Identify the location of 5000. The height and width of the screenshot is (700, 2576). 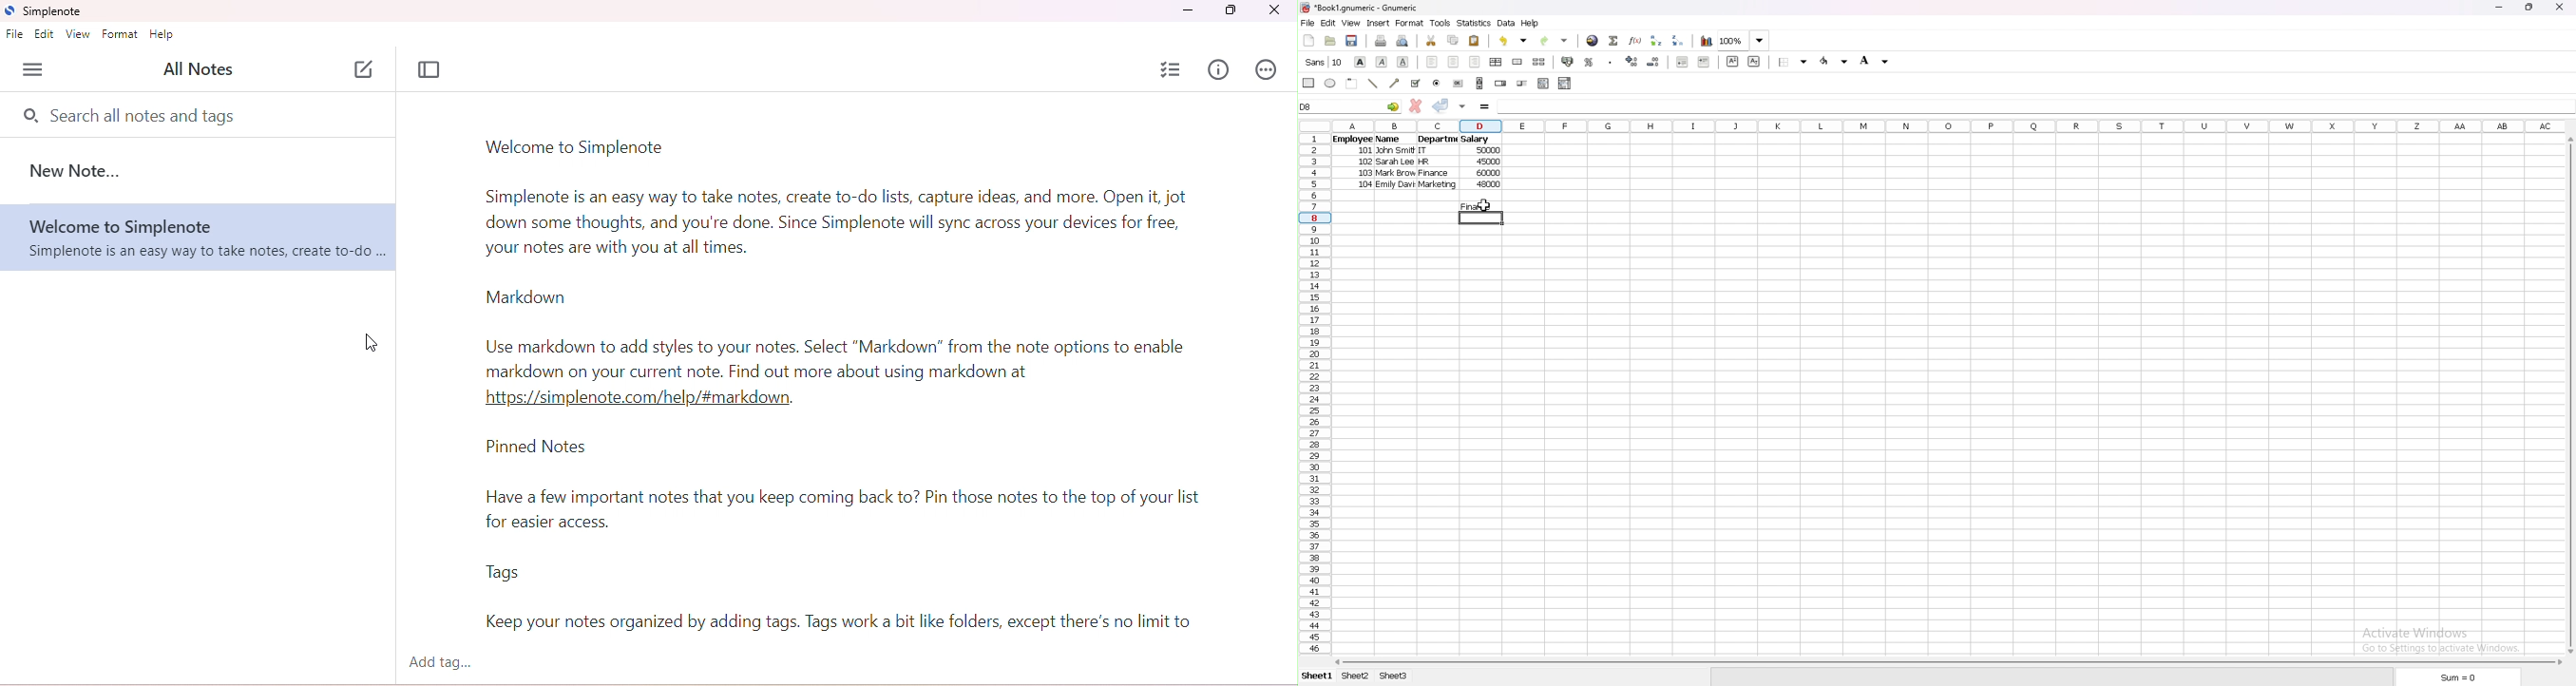
(1490, 151).